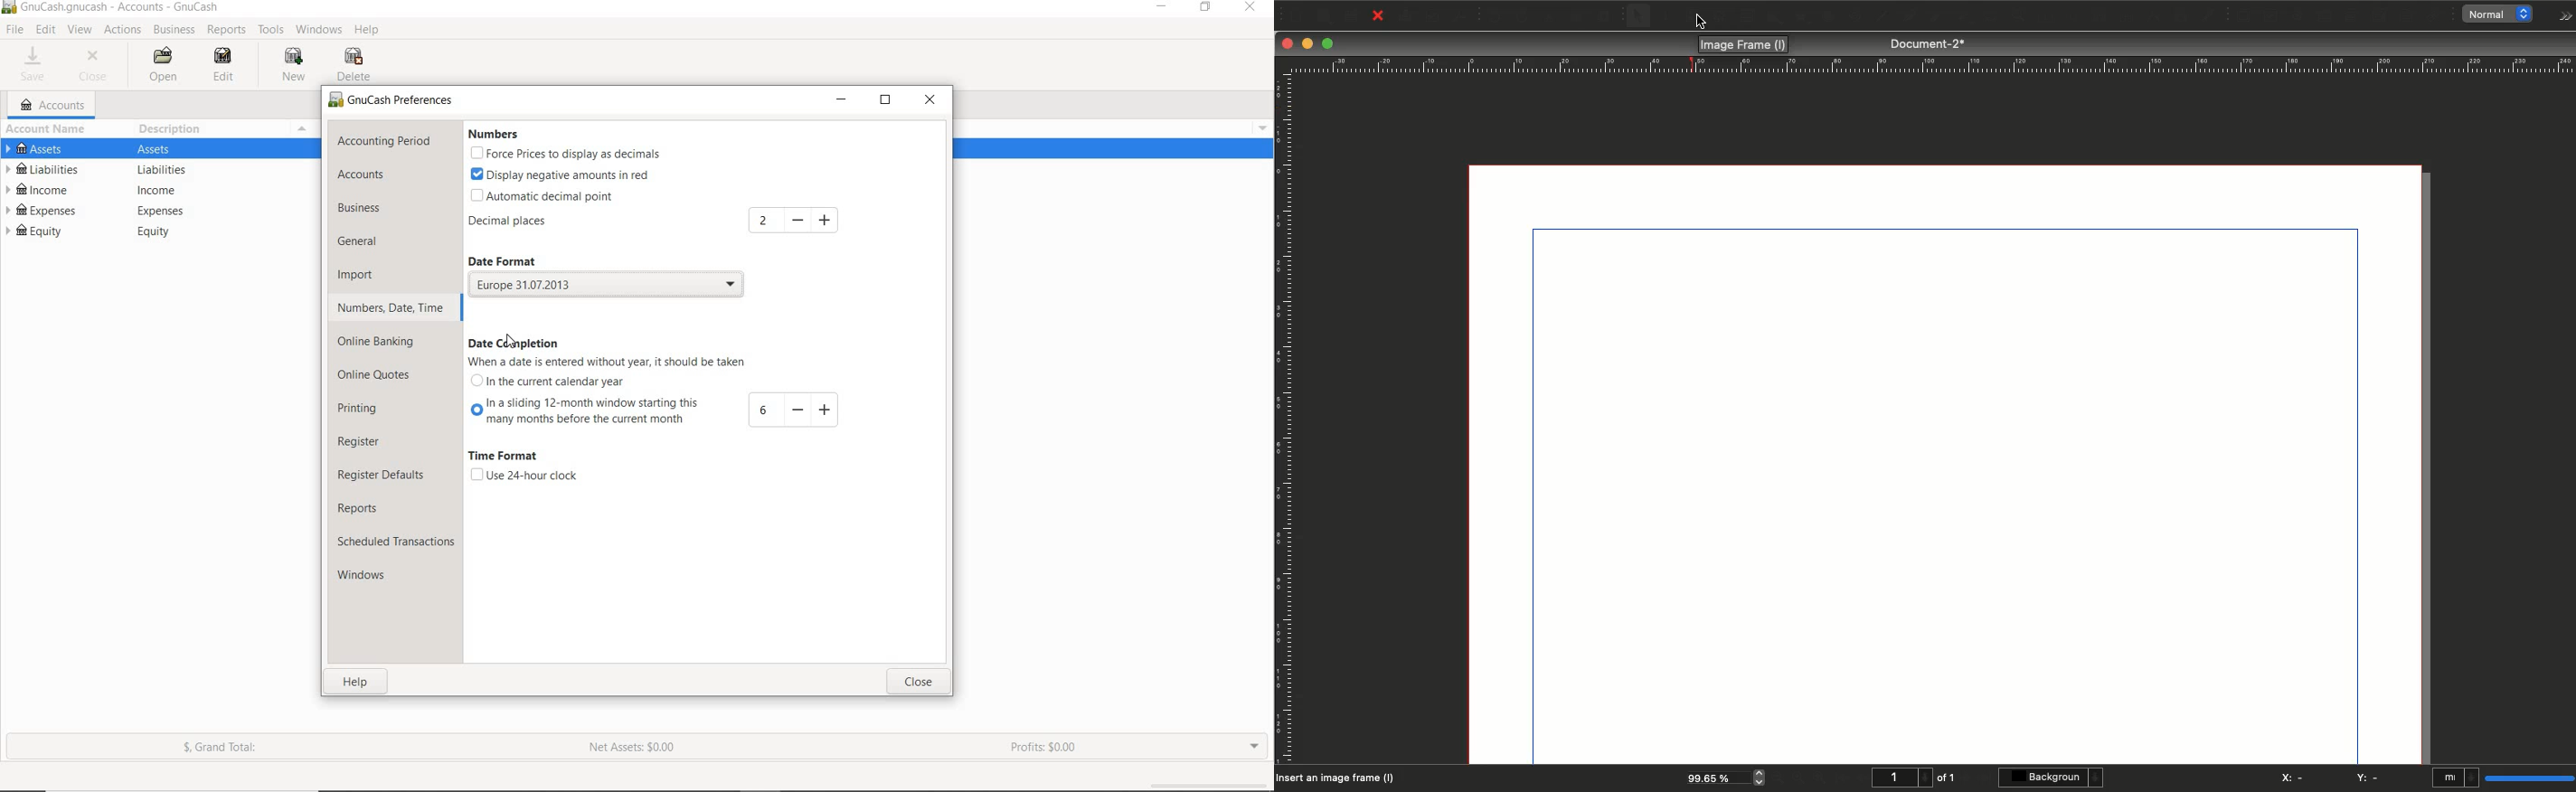 The image size is (2576, 812). I want to click on Save, so click(1354, 14).